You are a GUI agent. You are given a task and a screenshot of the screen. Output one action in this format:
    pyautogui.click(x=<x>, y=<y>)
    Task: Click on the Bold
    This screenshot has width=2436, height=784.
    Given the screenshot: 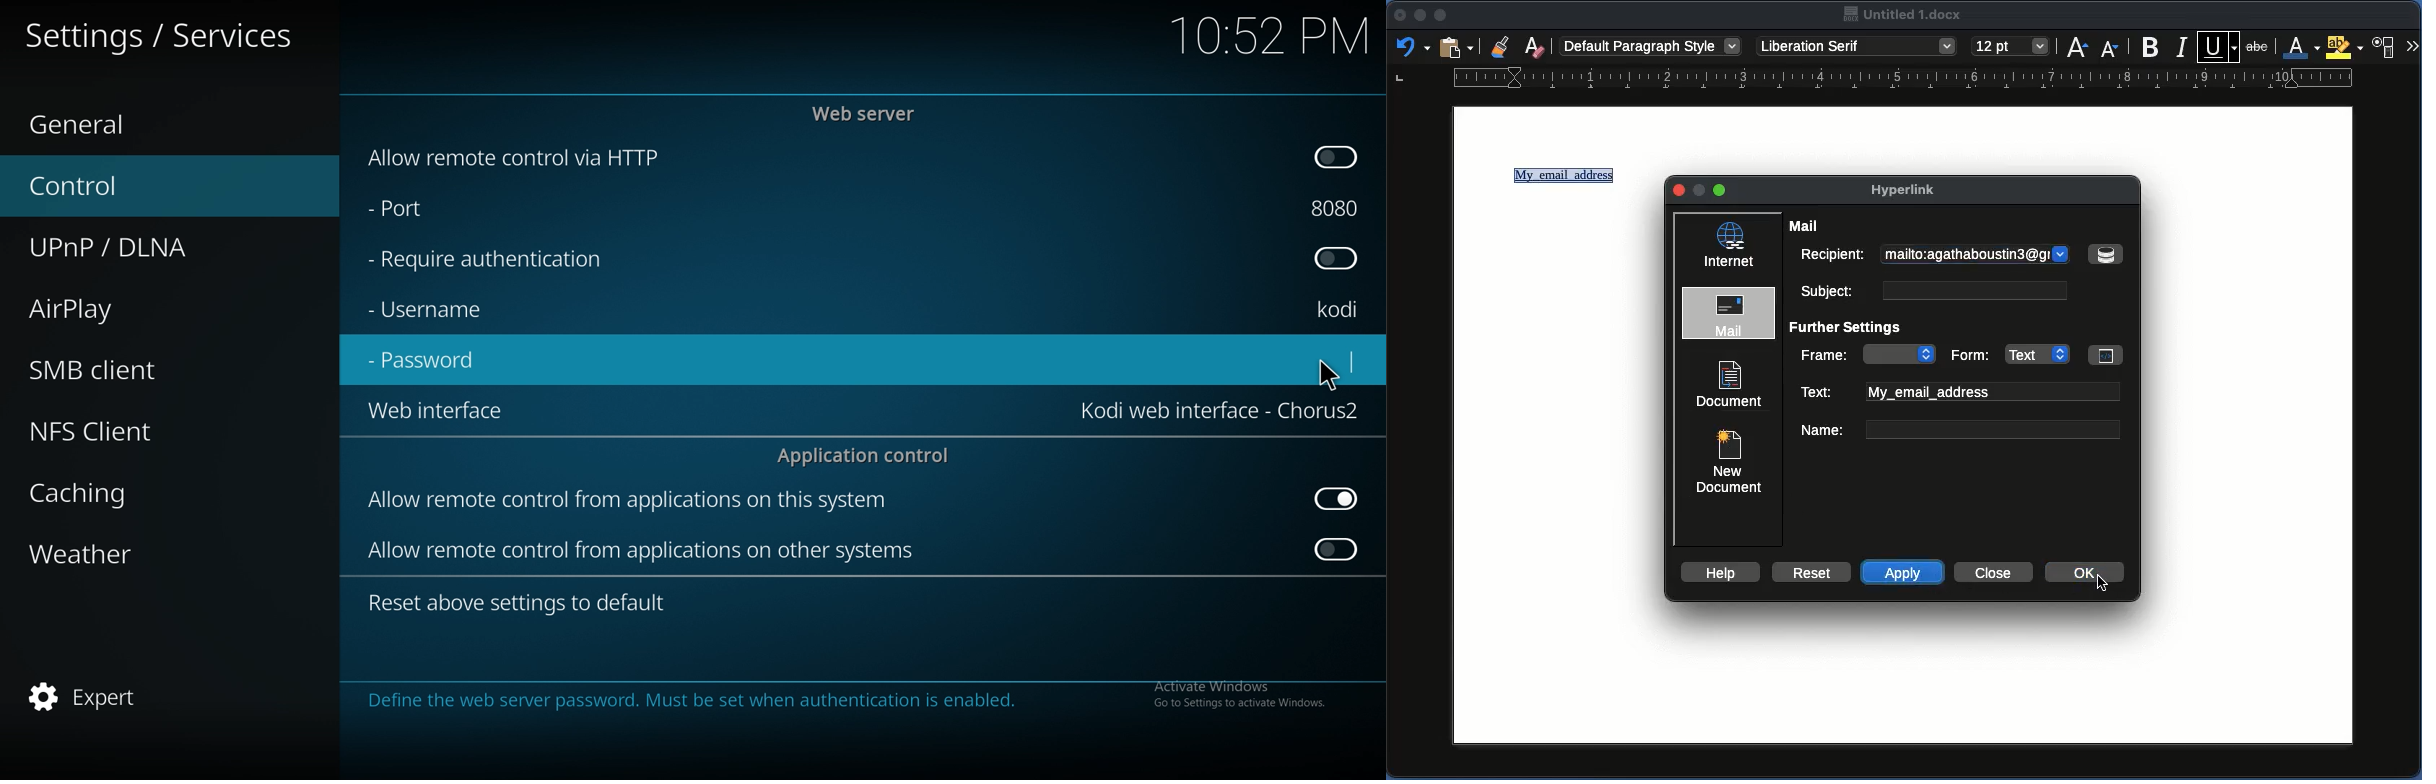 What is the action you would take?
    pyautogui.click(x=2151, y=47)
    